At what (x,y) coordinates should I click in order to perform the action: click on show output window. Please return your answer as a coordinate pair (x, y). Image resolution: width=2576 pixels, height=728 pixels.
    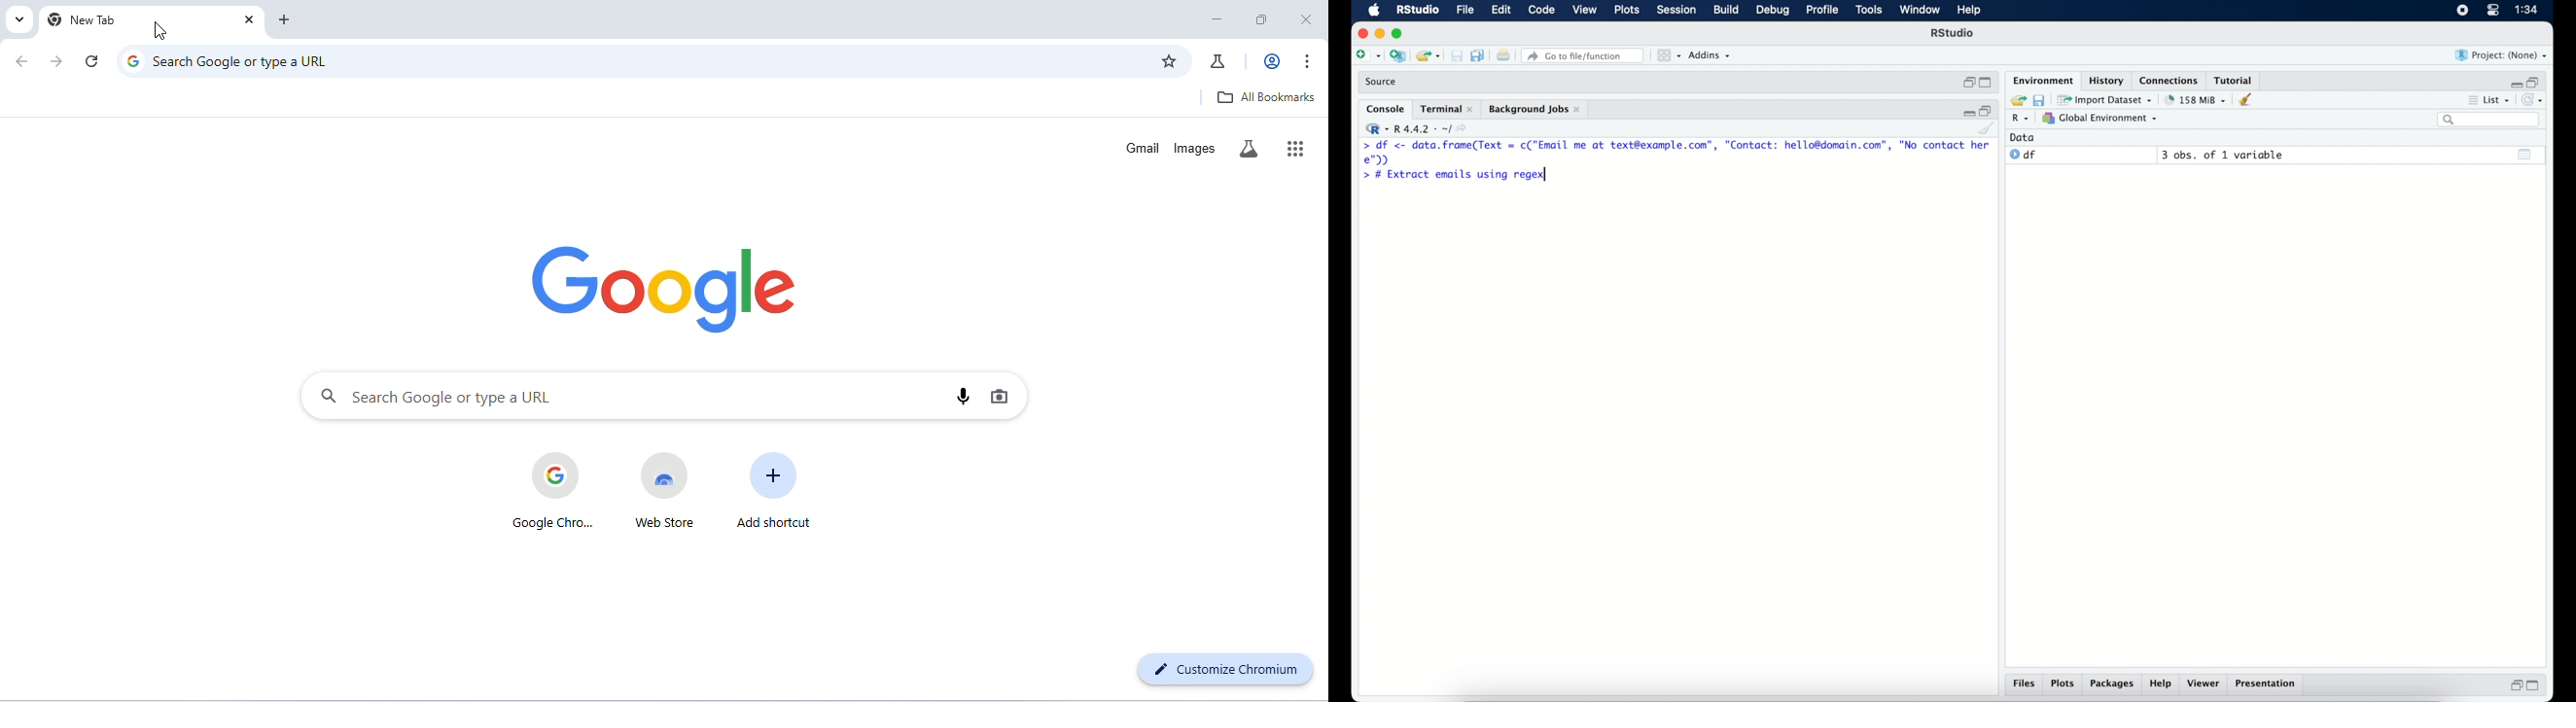
    Looking at the image, I should click on (2525, 155).